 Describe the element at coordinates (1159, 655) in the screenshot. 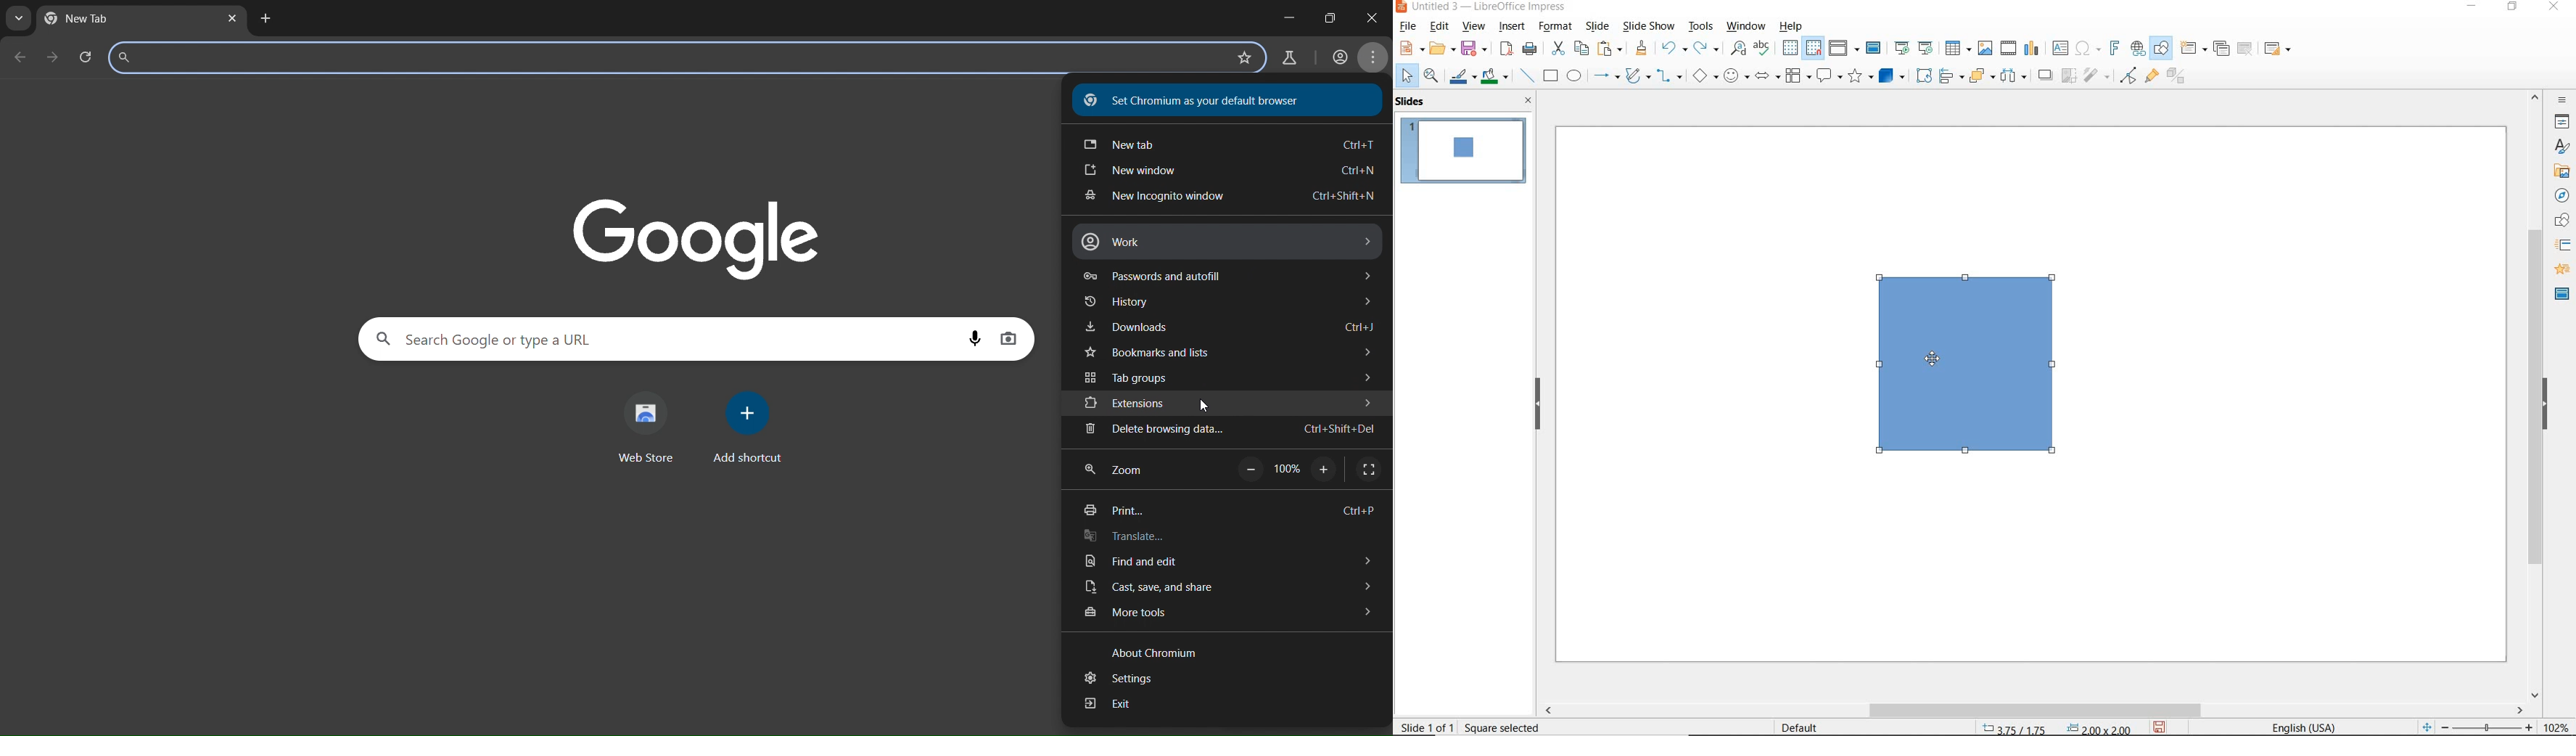

I see `text` at that location.